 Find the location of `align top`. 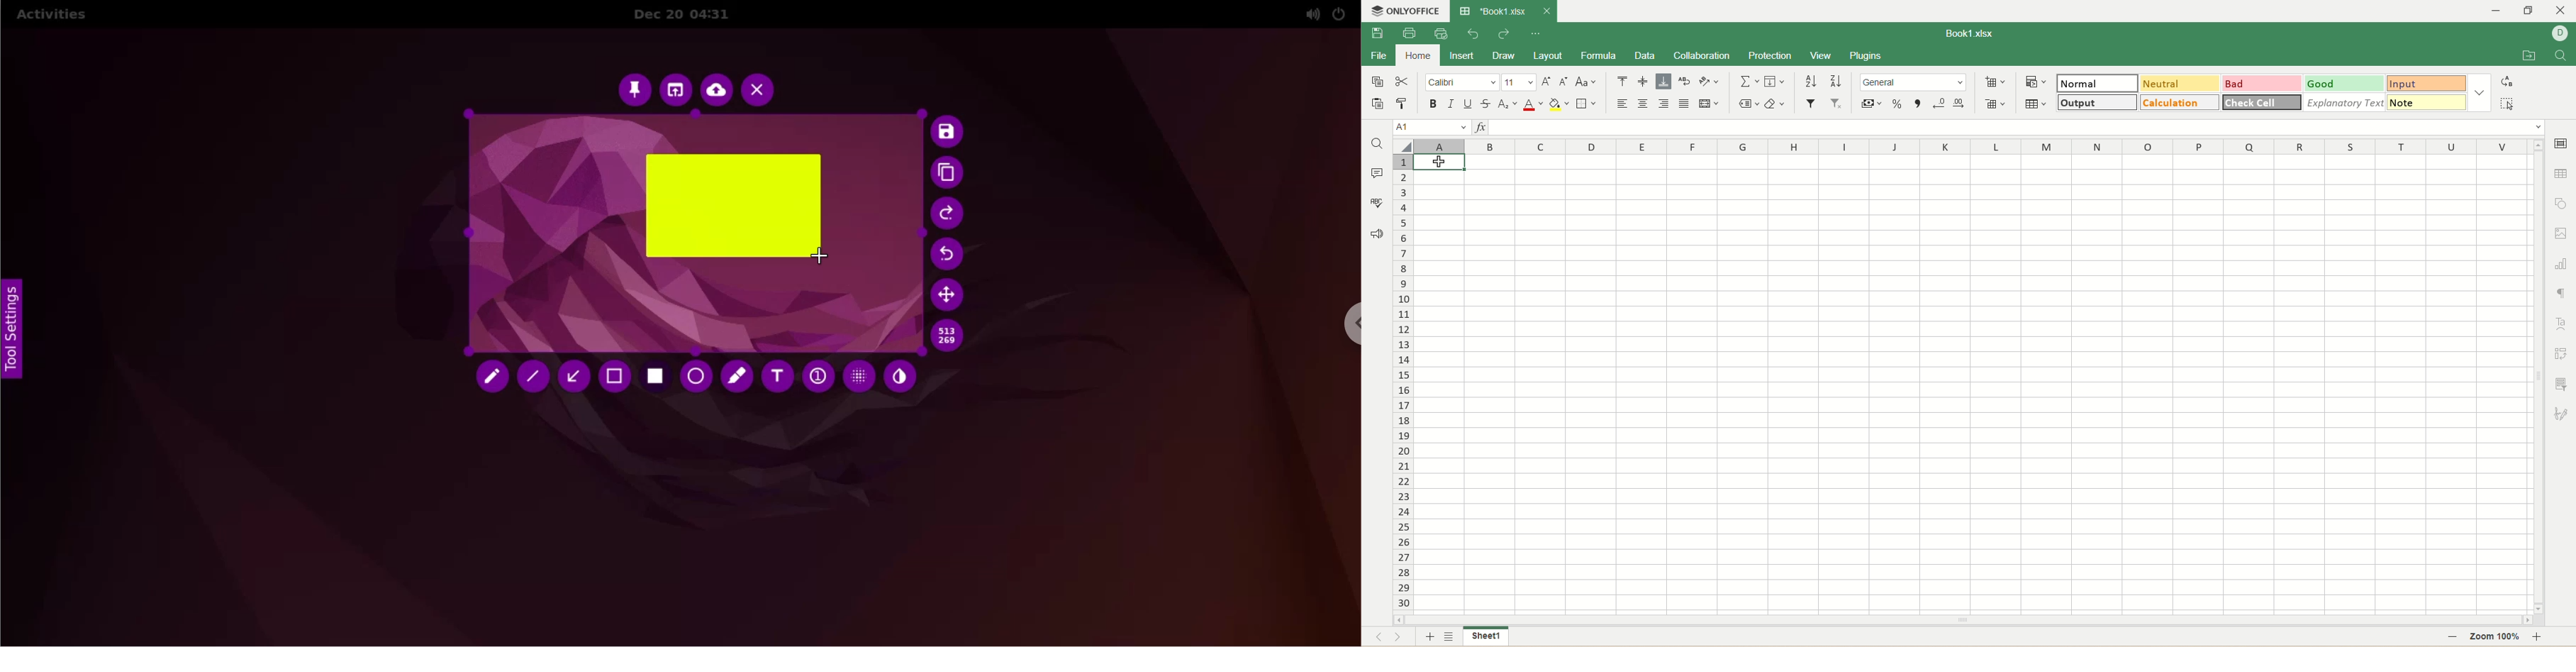

align top is located at coordinates (1622, 83).